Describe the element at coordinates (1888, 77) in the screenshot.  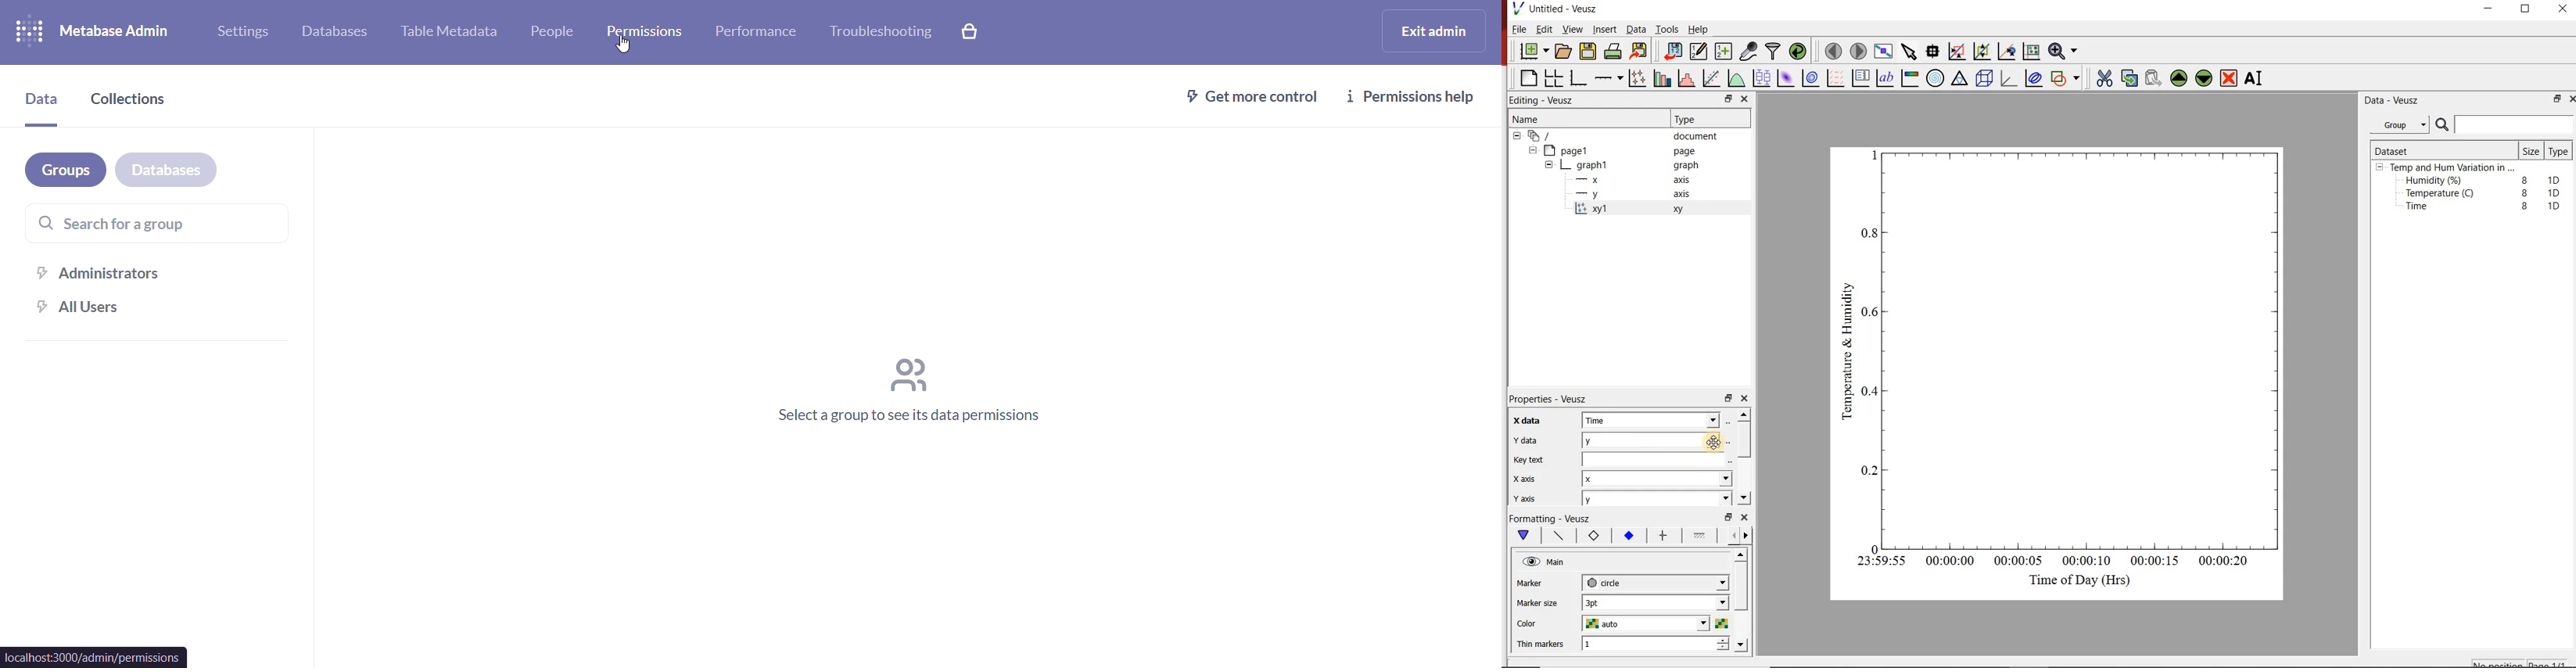
I see `text label` at that location.